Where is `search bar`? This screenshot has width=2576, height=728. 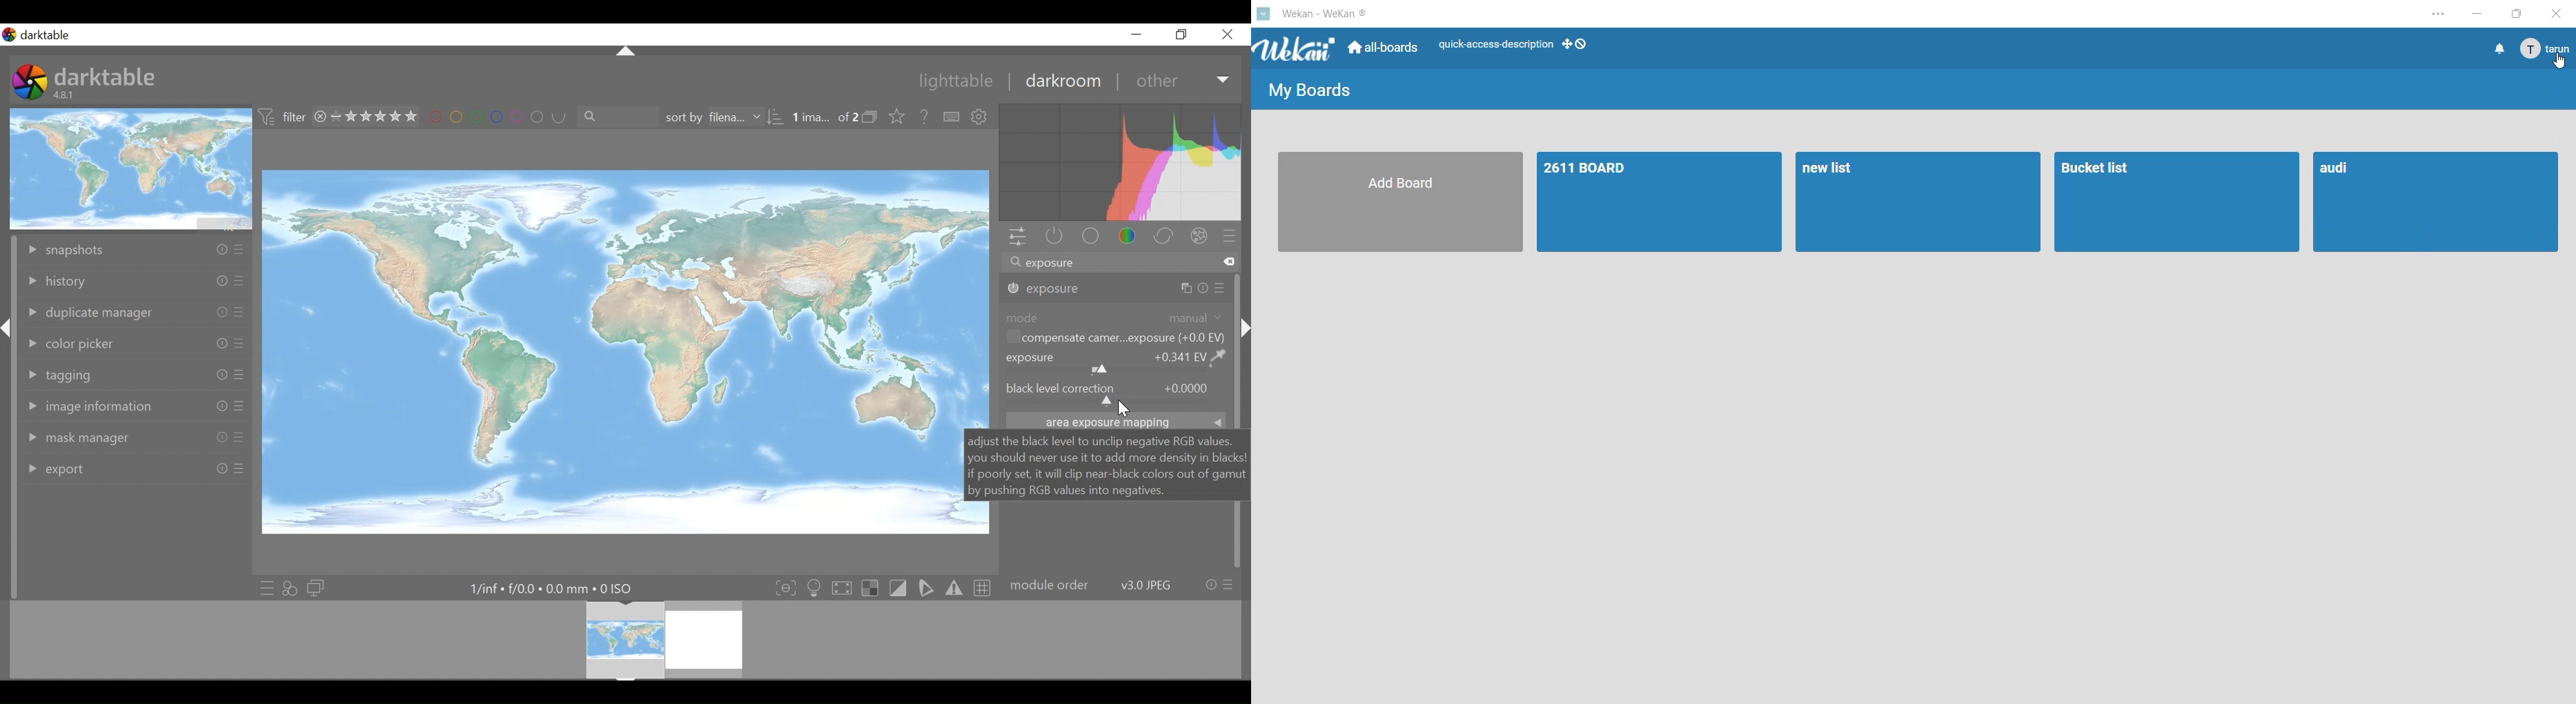 search bar is located at coordinates (1120, 261).